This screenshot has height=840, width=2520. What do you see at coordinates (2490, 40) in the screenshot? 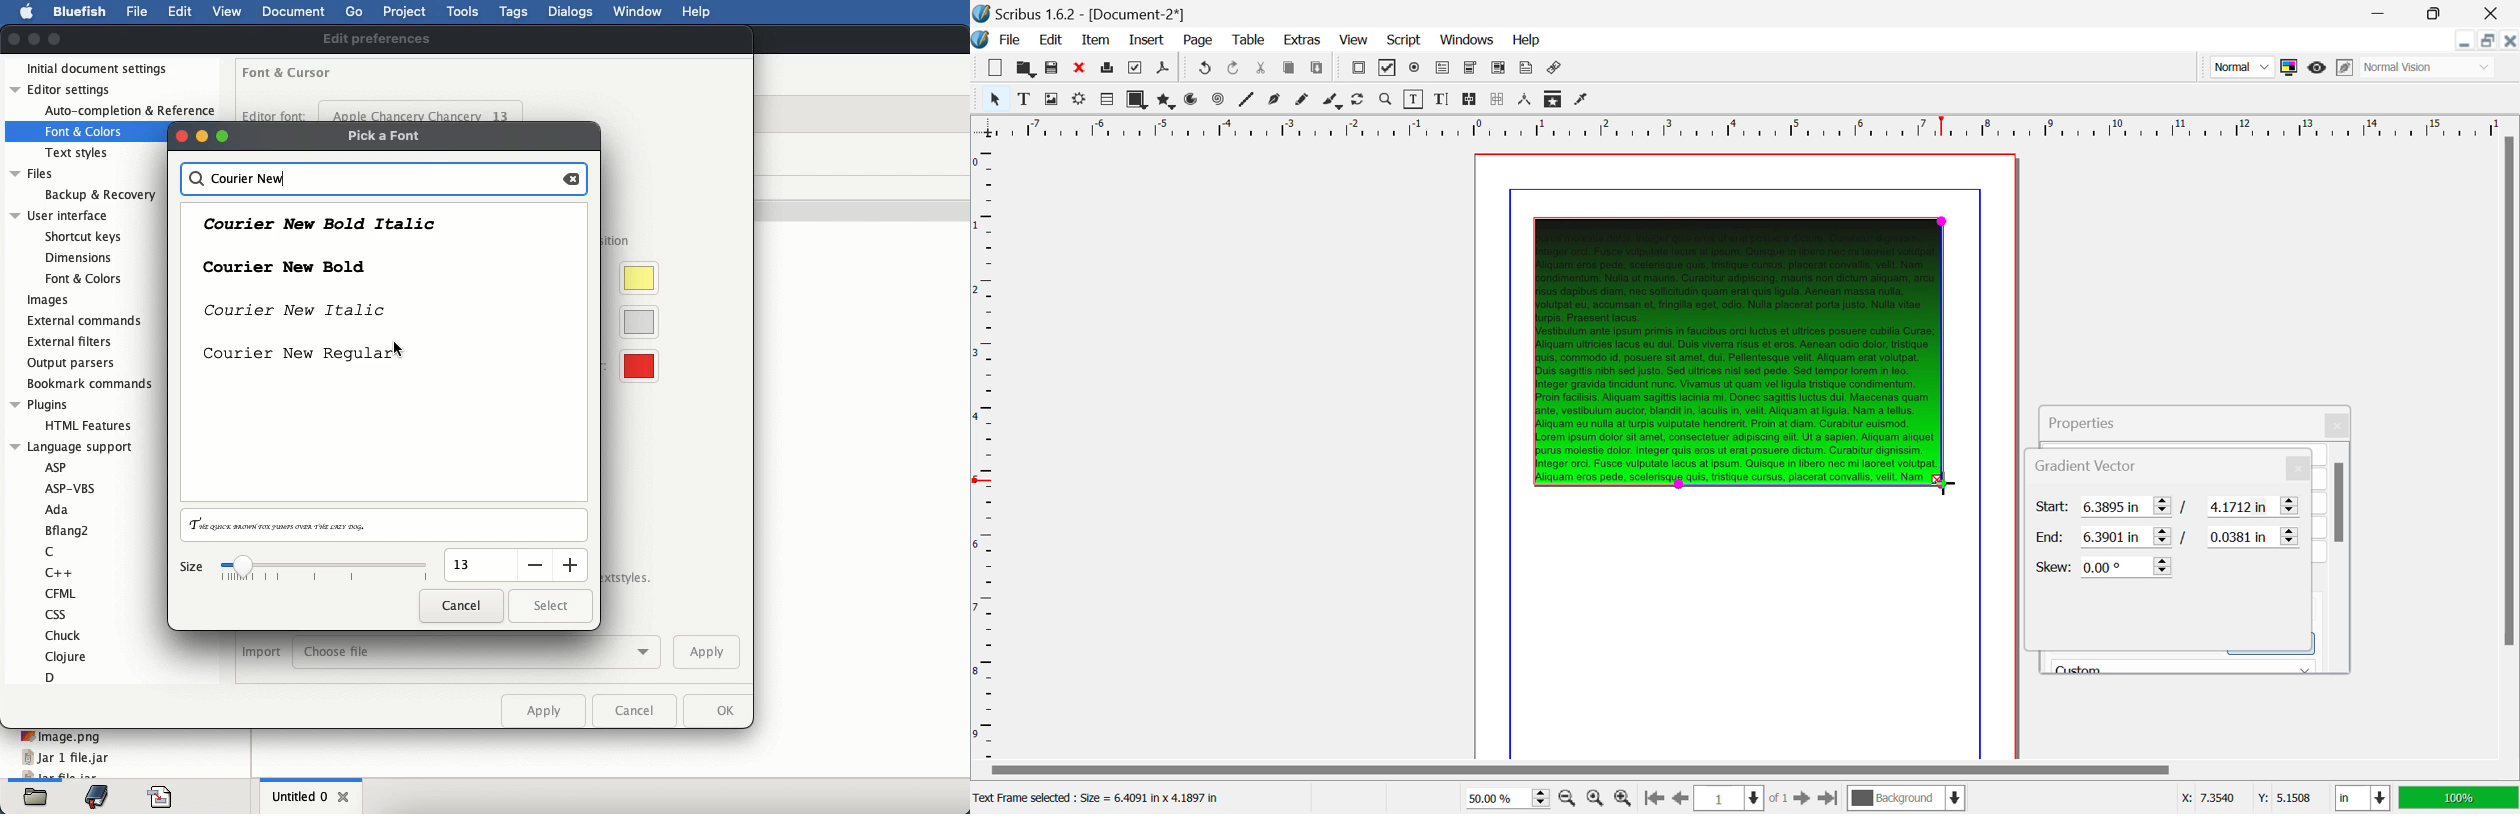
I see `Minimize` at bounding box center [2490, 40].